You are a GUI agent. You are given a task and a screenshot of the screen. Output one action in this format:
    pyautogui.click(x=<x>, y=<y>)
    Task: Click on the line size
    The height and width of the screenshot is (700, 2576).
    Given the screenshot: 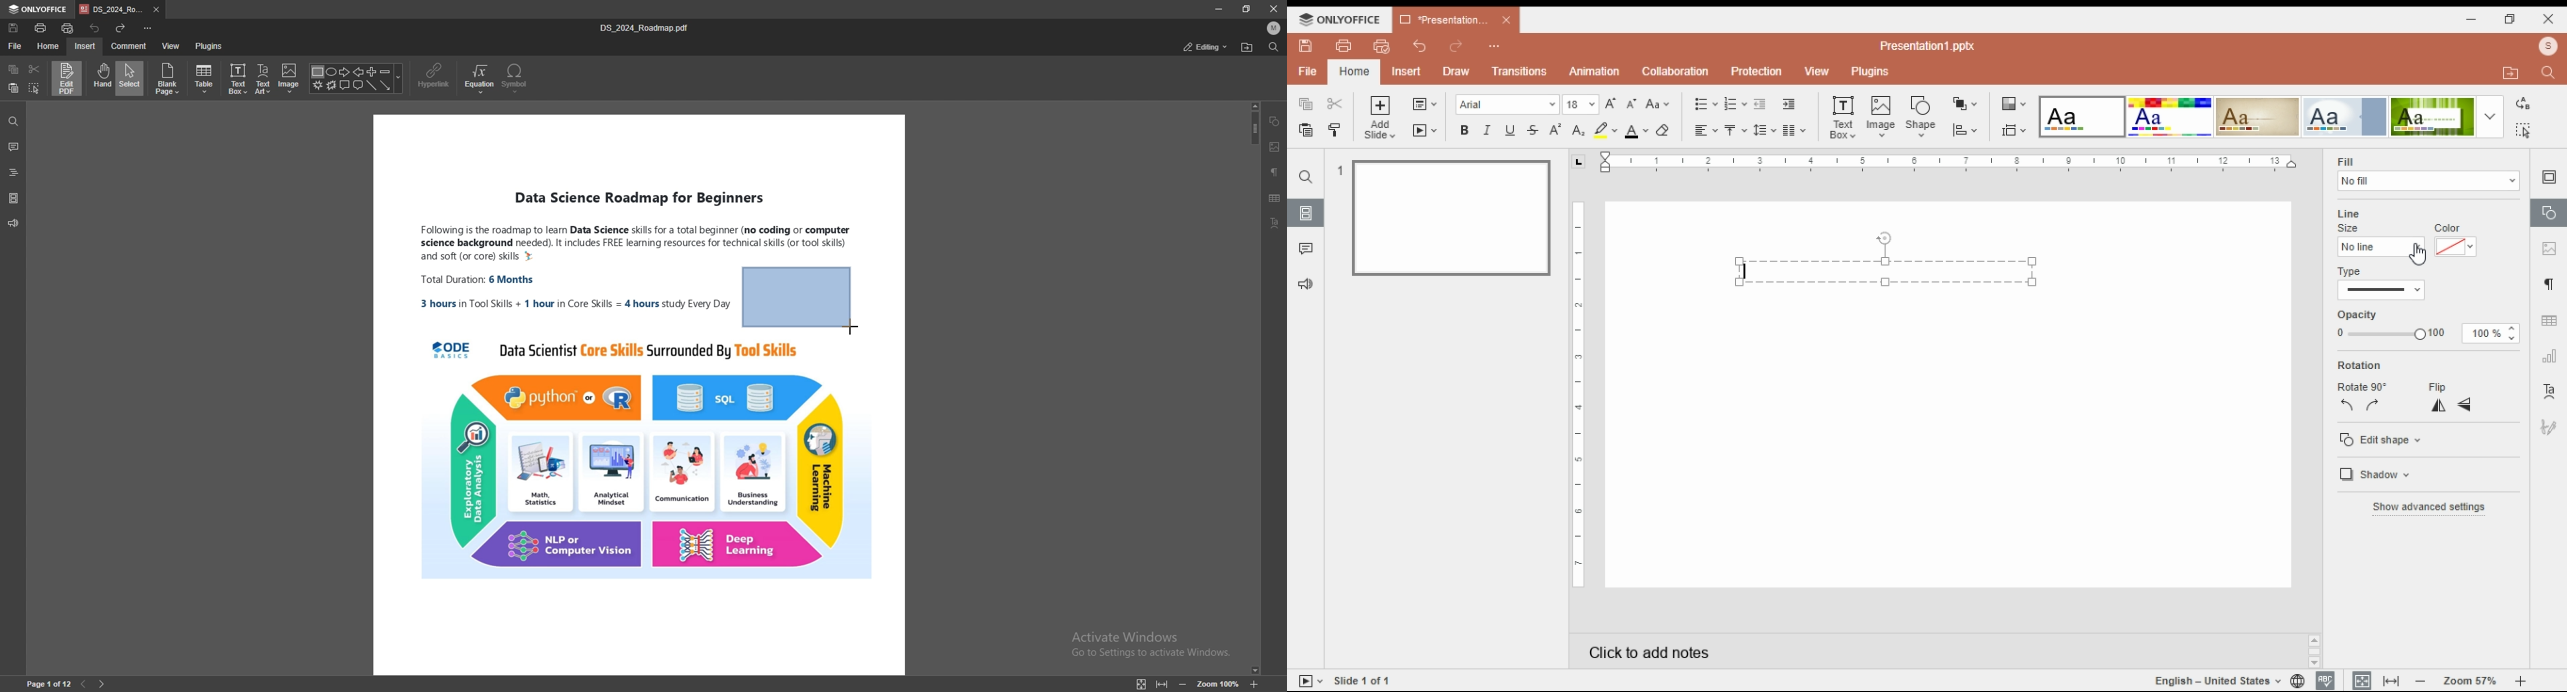 What is the action you would take?
    pyautogui.click(x=2381, y=247)
    